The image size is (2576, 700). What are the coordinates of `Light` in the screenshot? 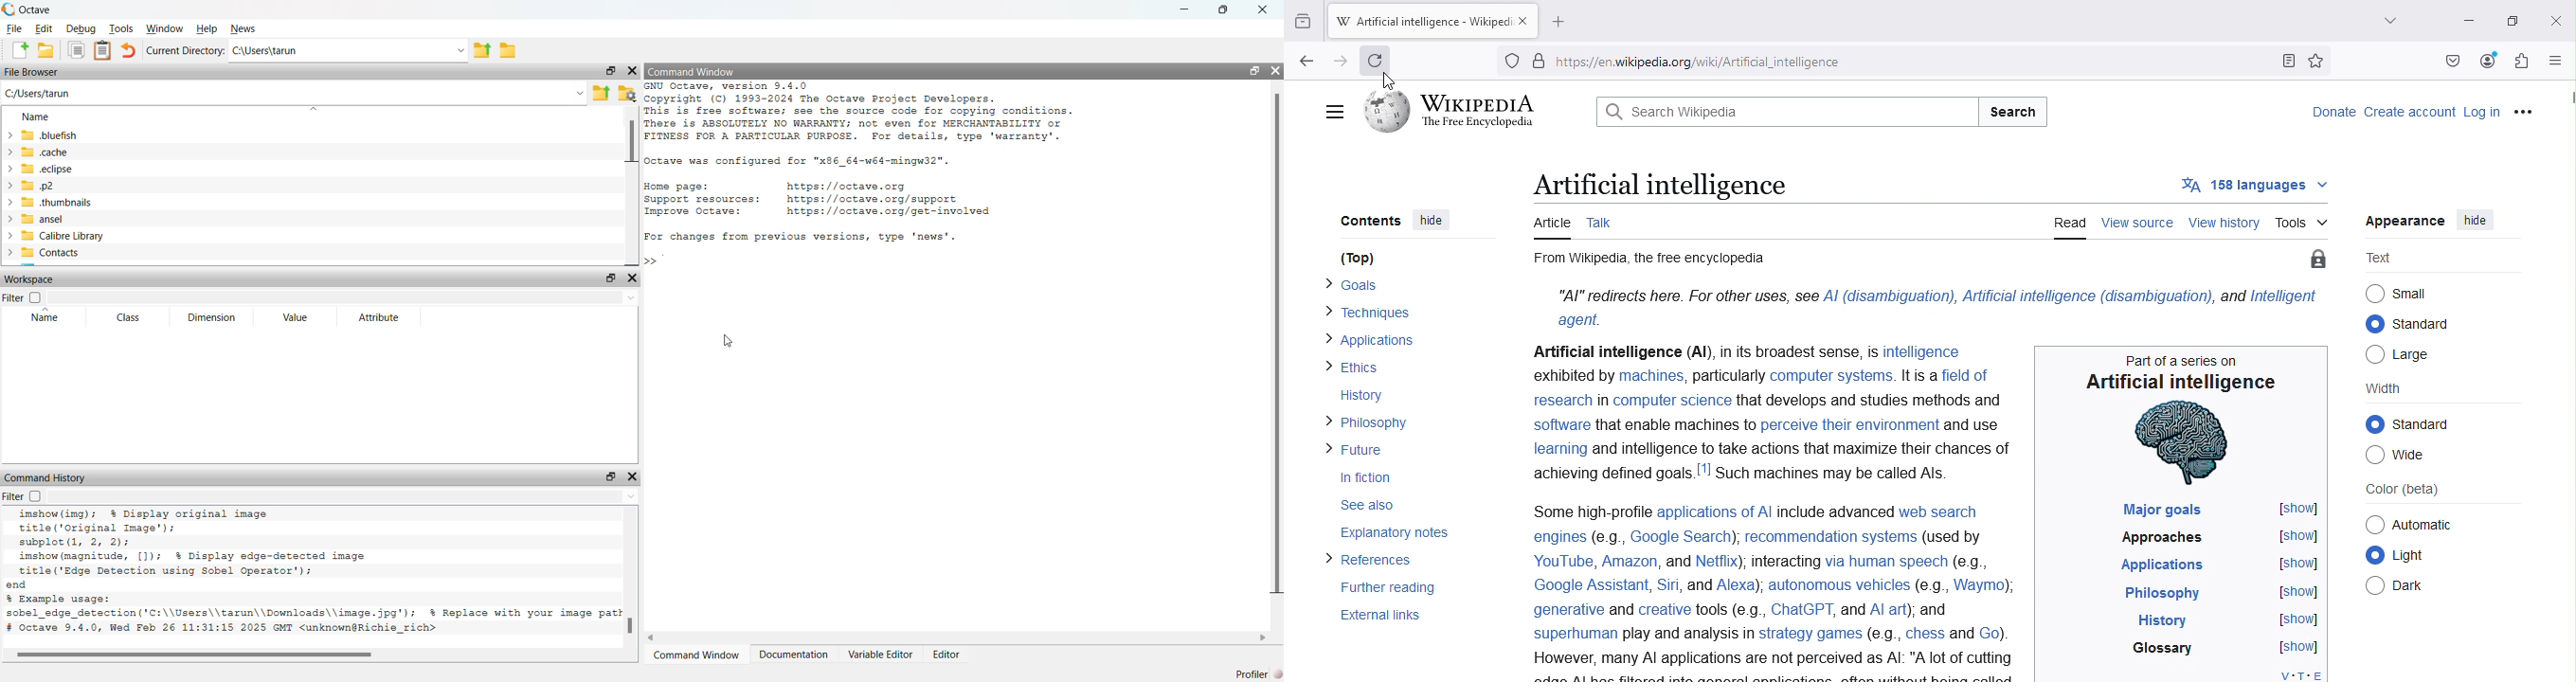 It's located at (2409, 558).